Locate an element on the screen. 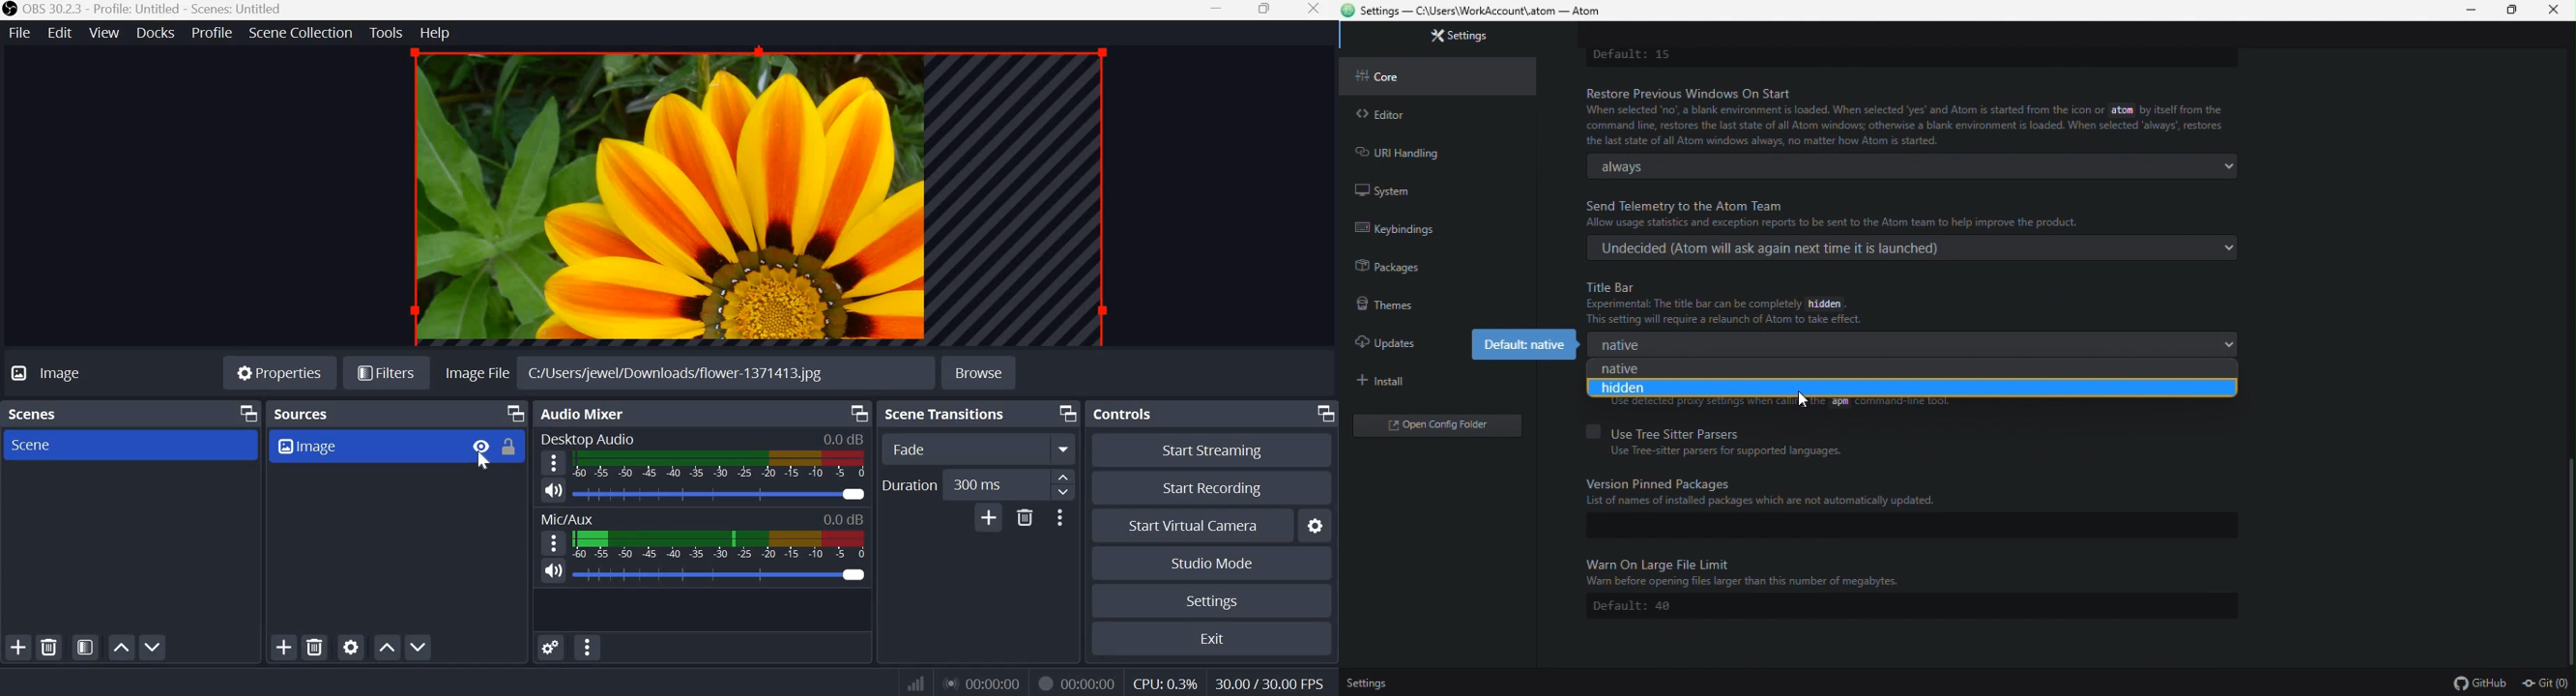 The width and height of the screenshot is (2576, 700). Speaker icon is located at coordinates (554, 490).